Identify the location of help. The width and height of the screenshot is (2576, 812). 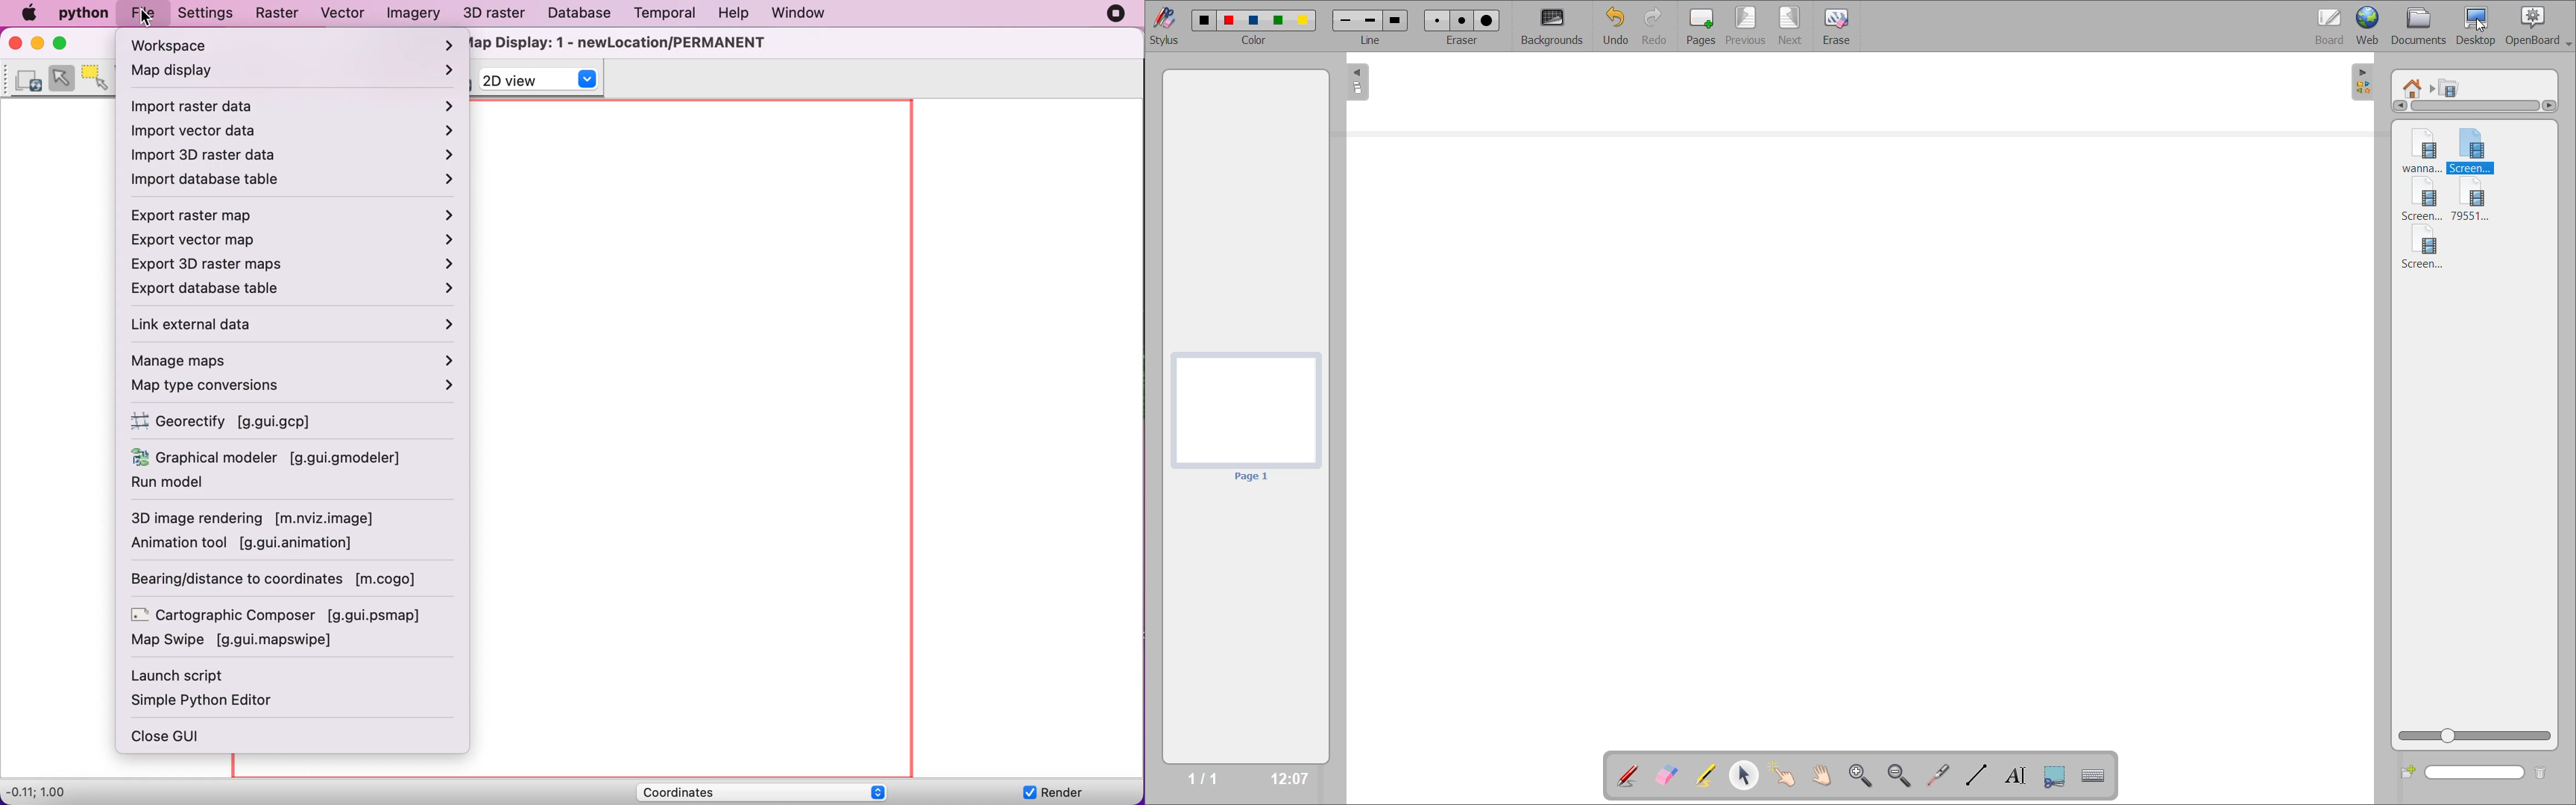
(739, 12).